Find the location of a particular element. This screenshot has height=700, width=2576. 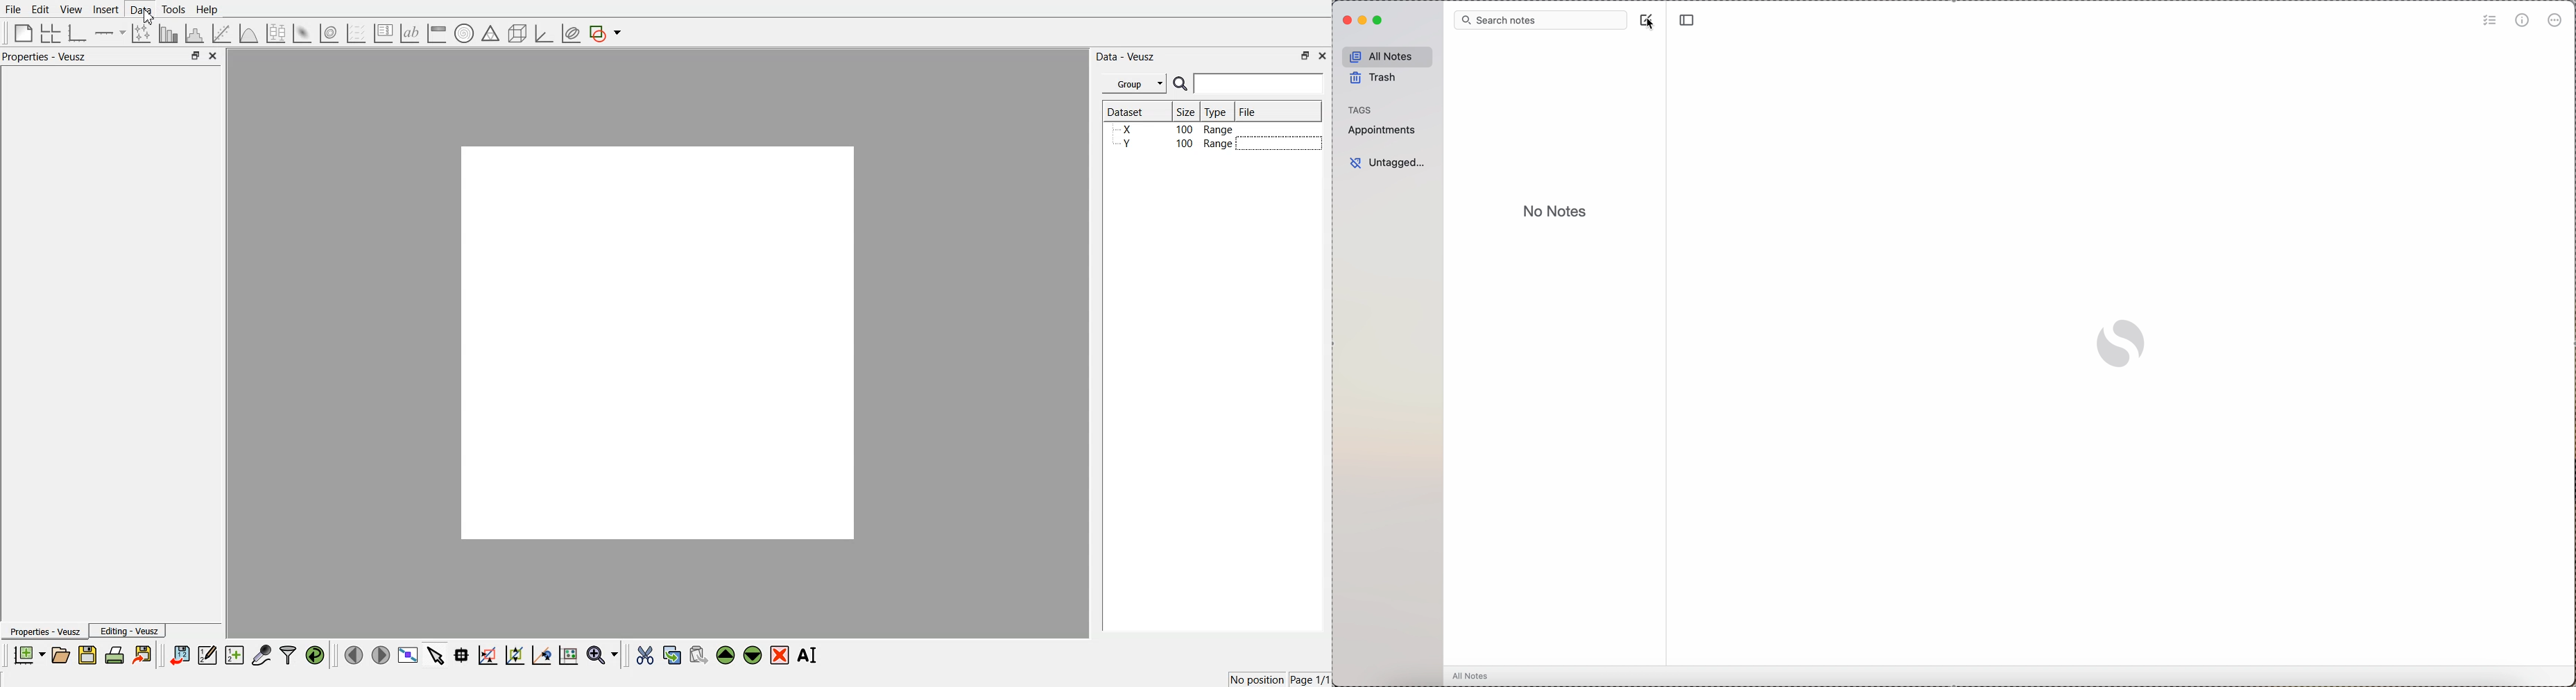

Properties - Veusz is located at coordinates (44, 56).